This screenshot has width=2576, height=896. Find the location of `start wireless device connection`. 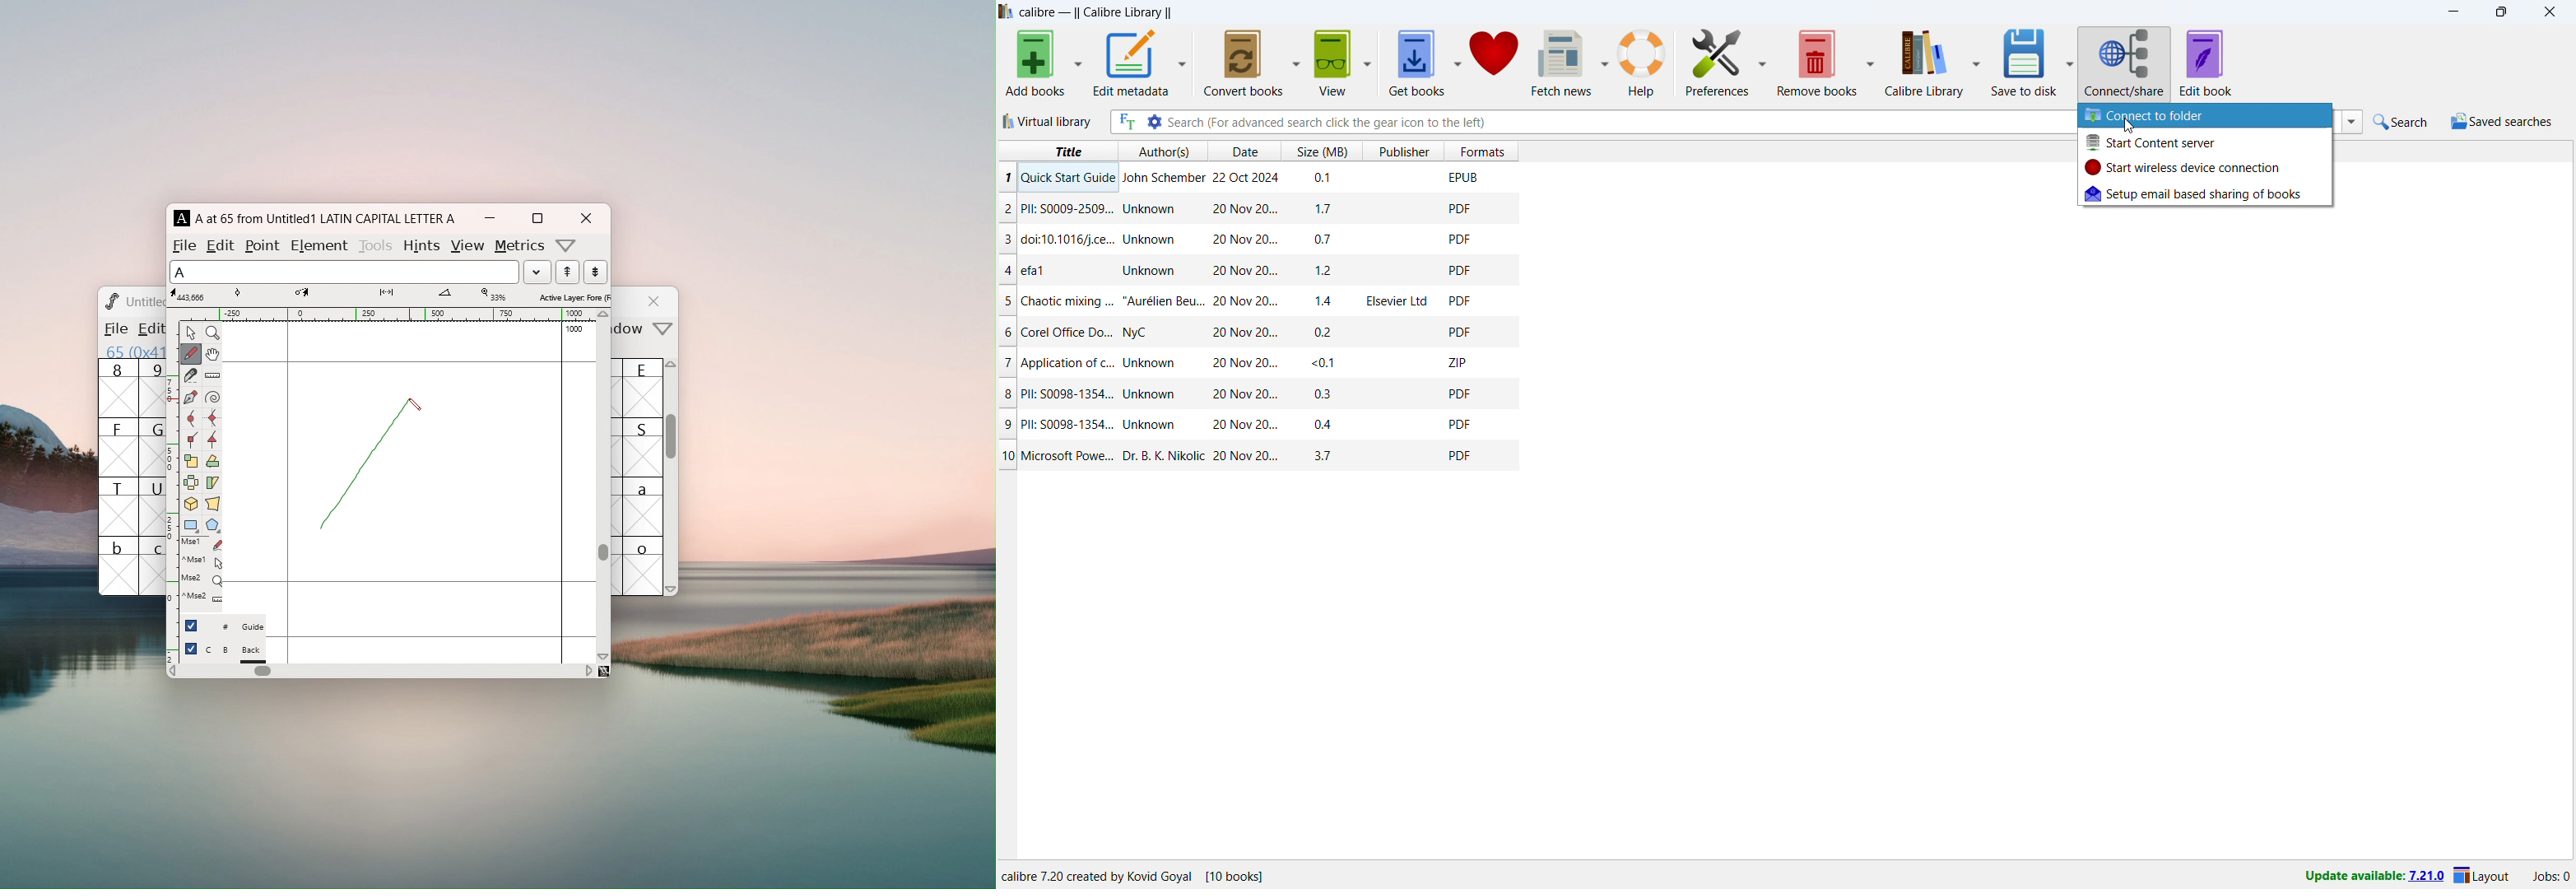

start wireless device connection is located at coordinates (2204, 168).